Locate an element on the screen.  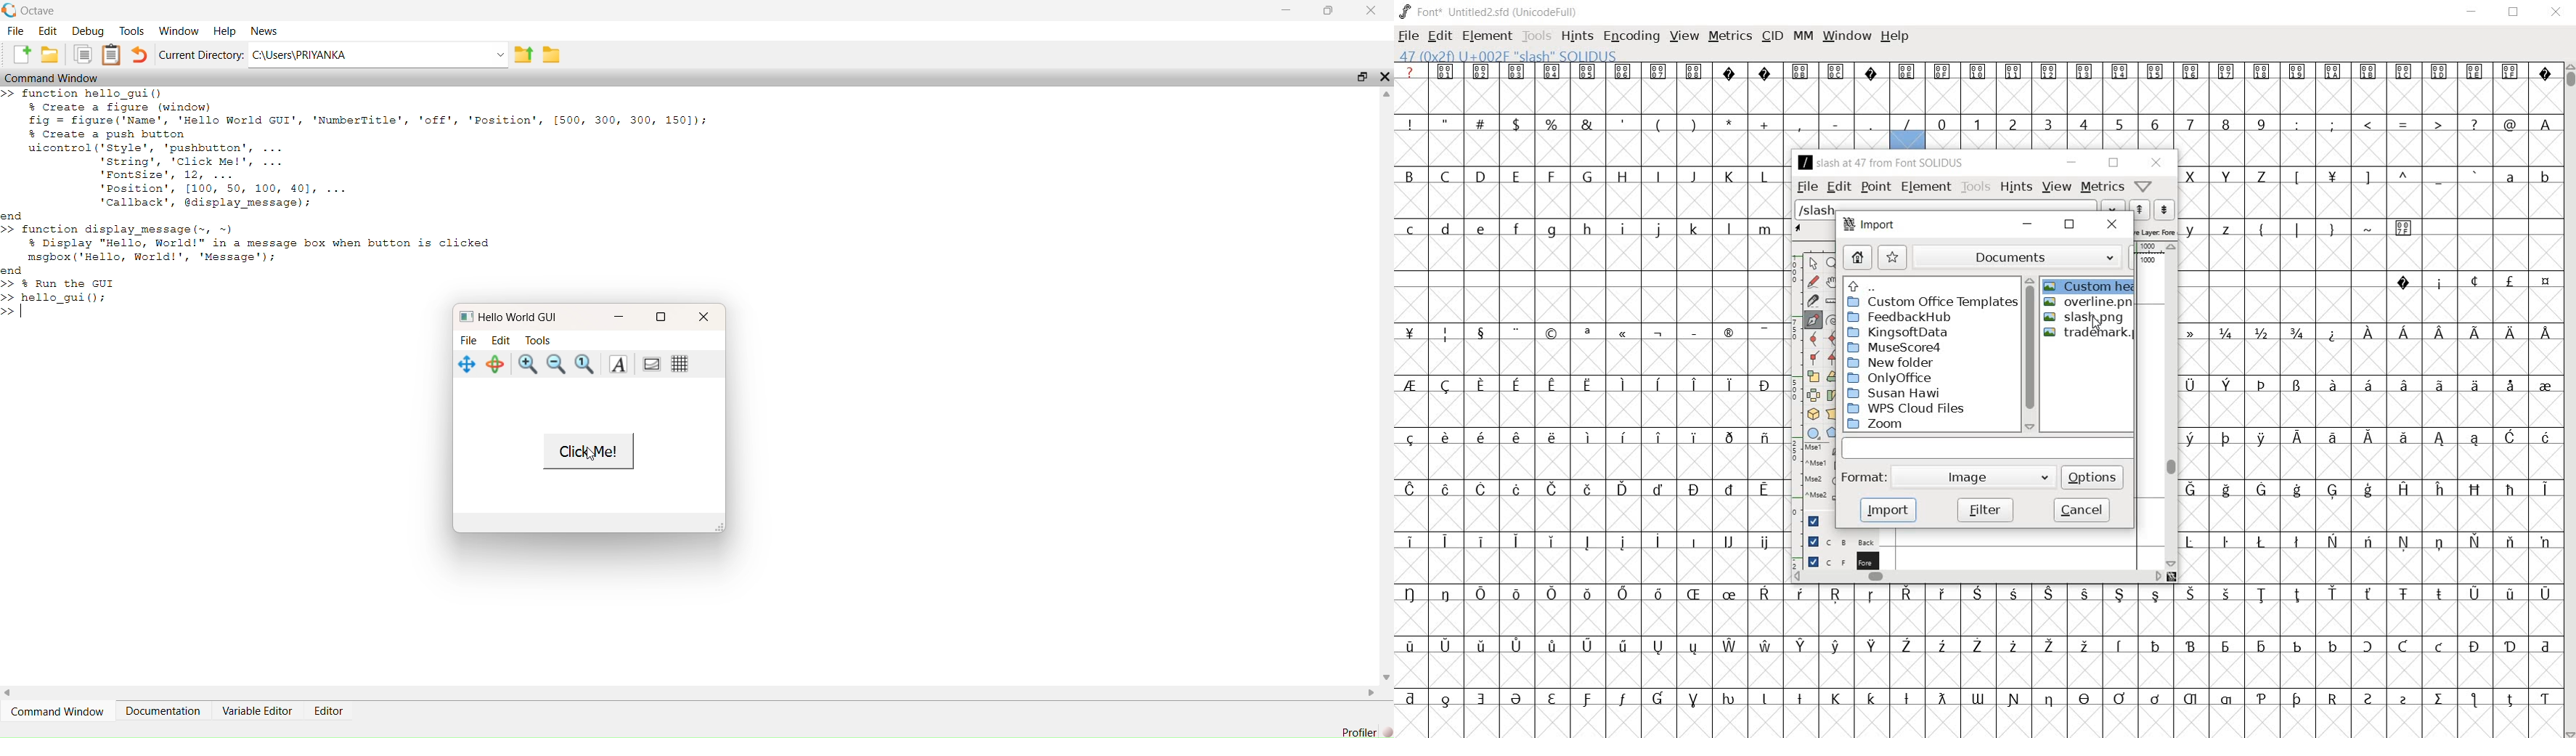
 is located at coordinates (1976, 697).